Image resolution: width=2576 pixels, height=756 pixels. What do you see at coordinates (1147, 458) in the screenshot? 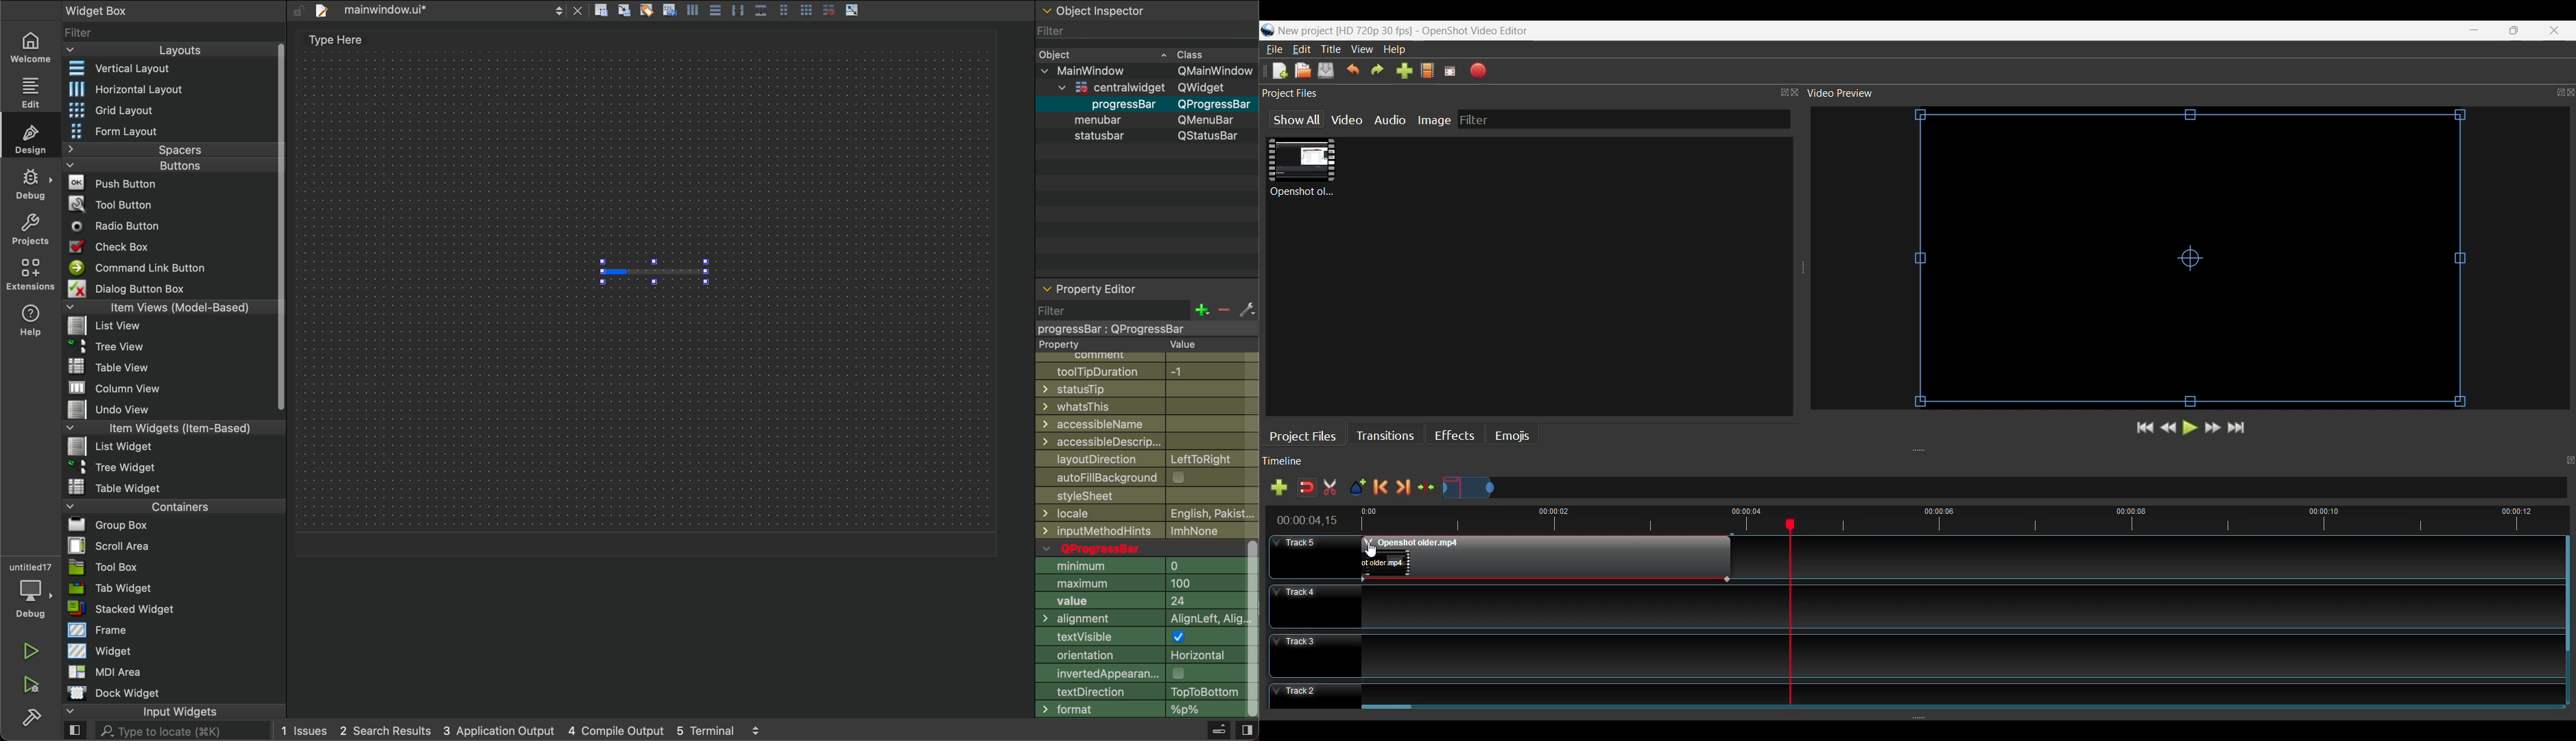
I see `layoutDirection` at bounding box center [1147, 458].